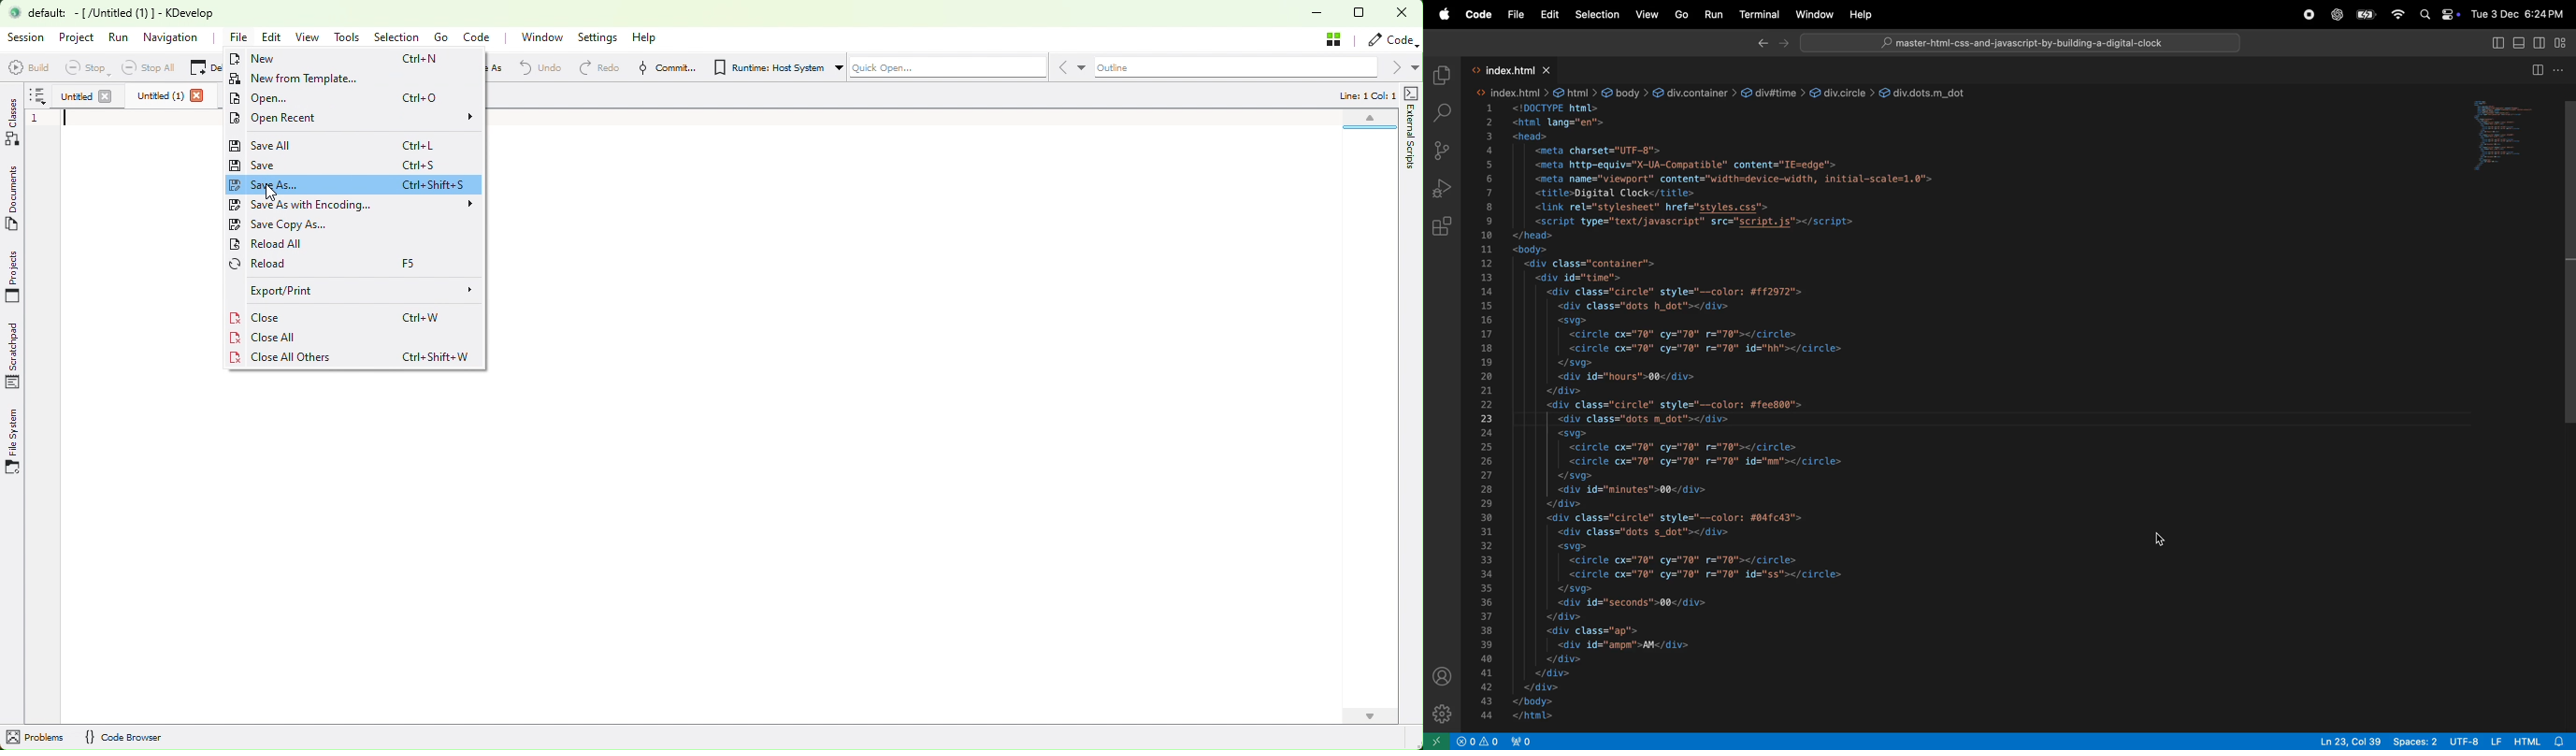 The width and height of the screenshot is (2576, 756). Describe the element at coordinates (122, 37) in the screenshot. I see `Run` at that location.